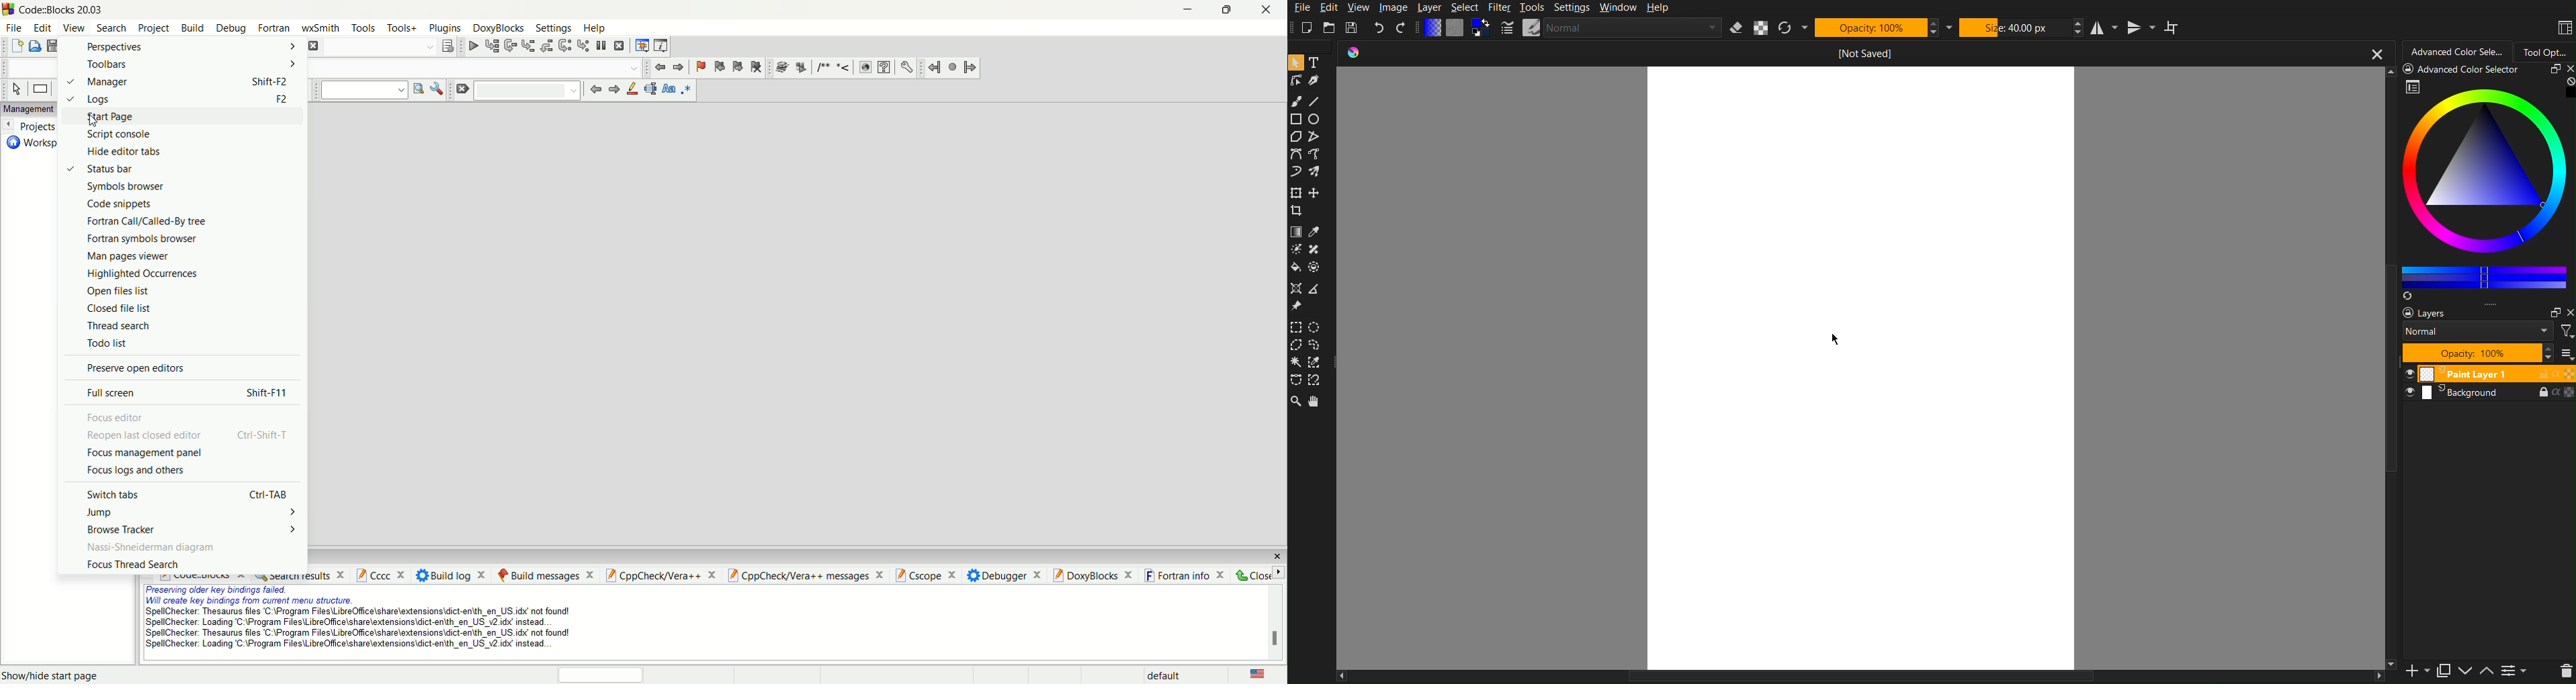 The image size is (2576, 700). I want to click on lock, so click(2538, 374).